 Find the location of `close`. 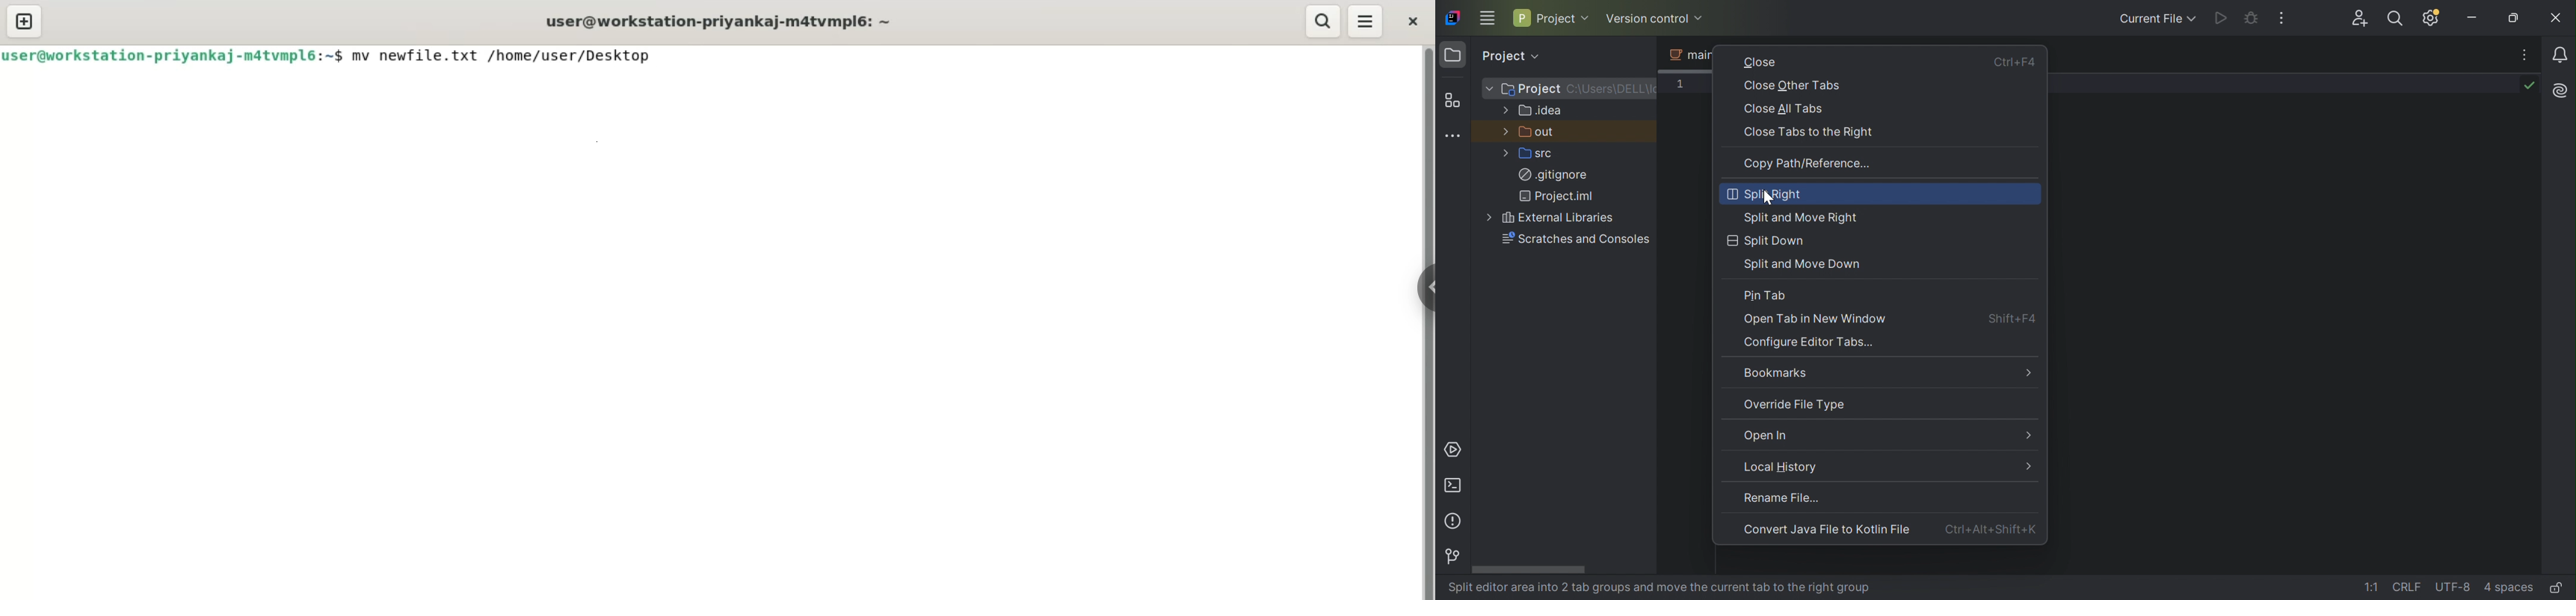

close is located at coordinates (1414, 22).